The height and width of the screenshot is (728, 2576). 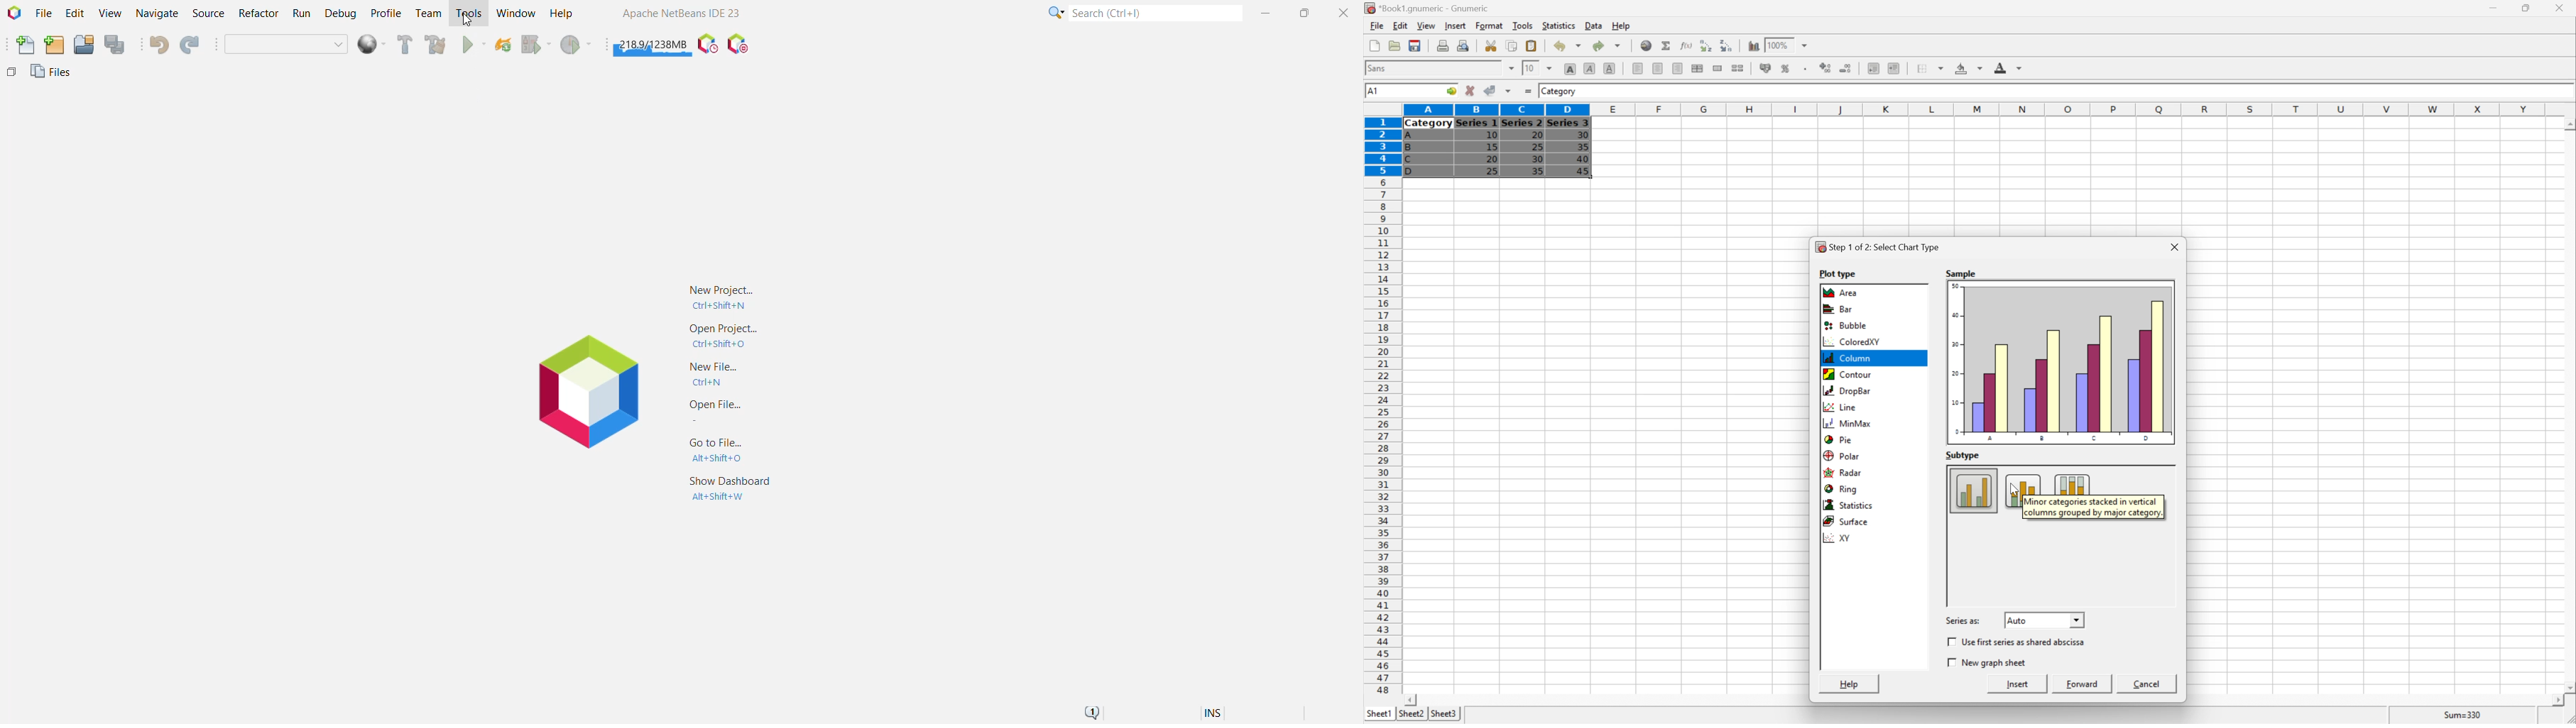 What do you see at coordinates (1488, 90) in the screenshot?
I see `Accept changes` at bounding box center [1488, 90].